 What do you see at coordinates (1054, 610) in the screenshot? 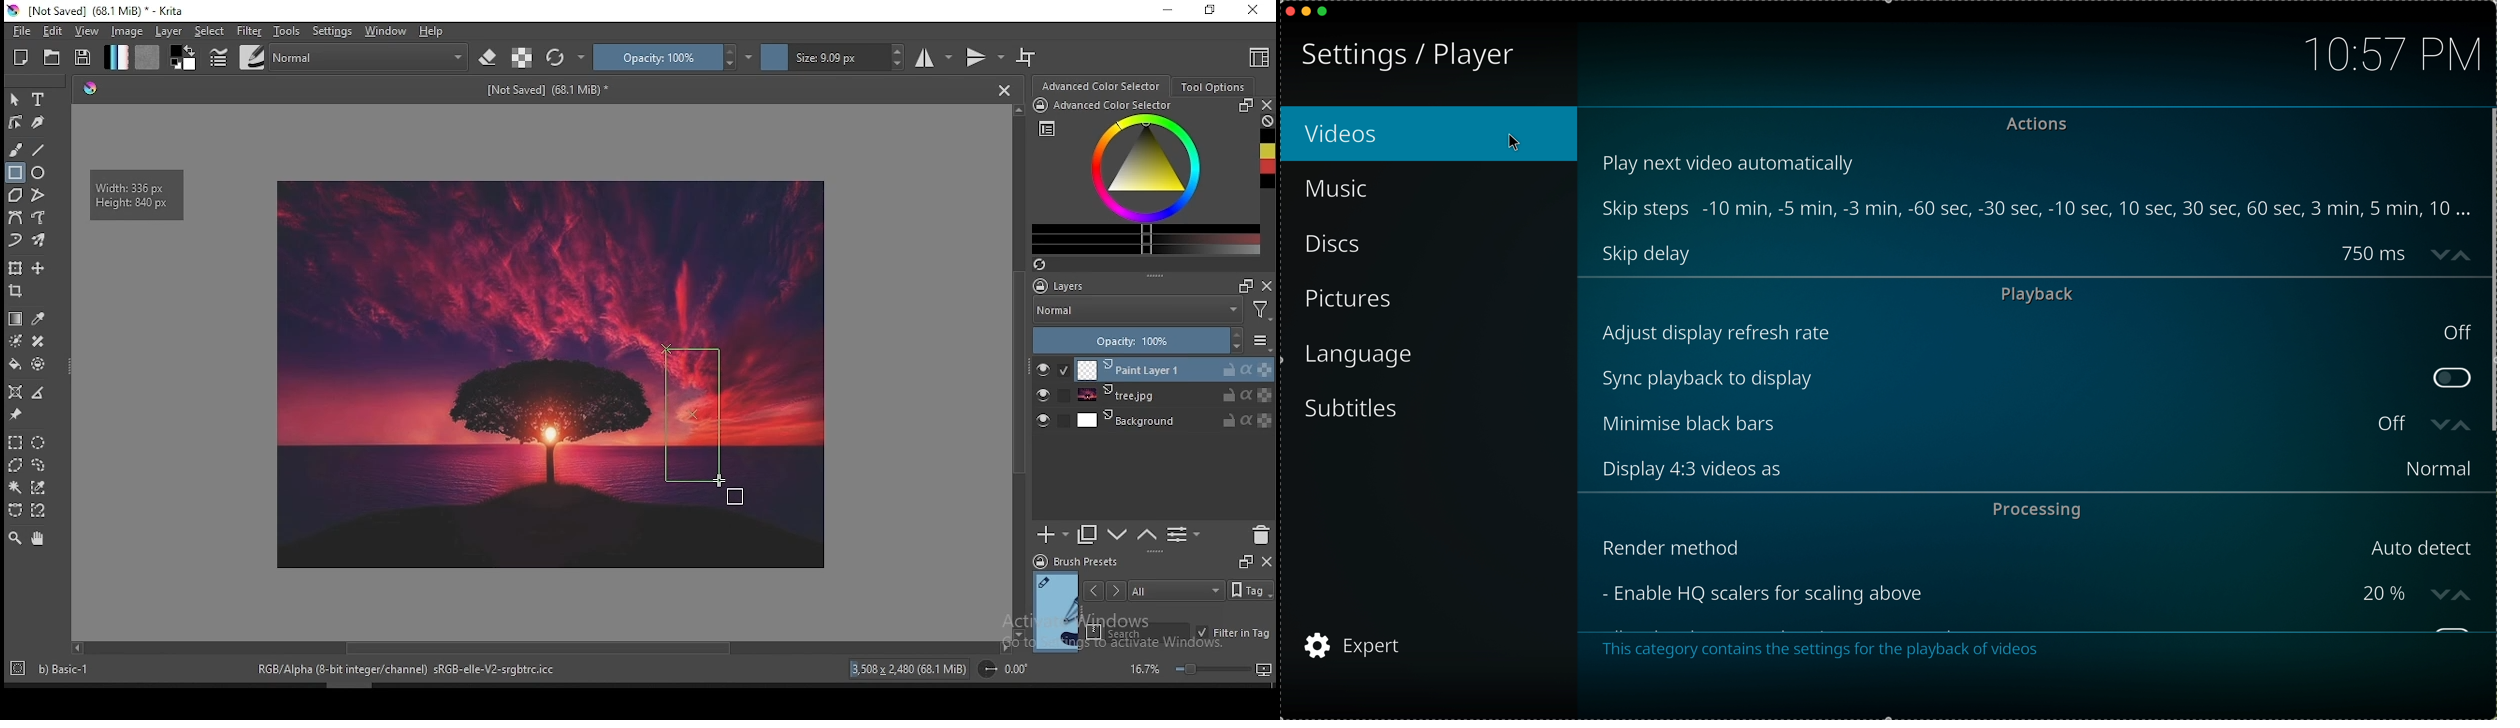
I see `preview` at bounding box center [1054, 610].